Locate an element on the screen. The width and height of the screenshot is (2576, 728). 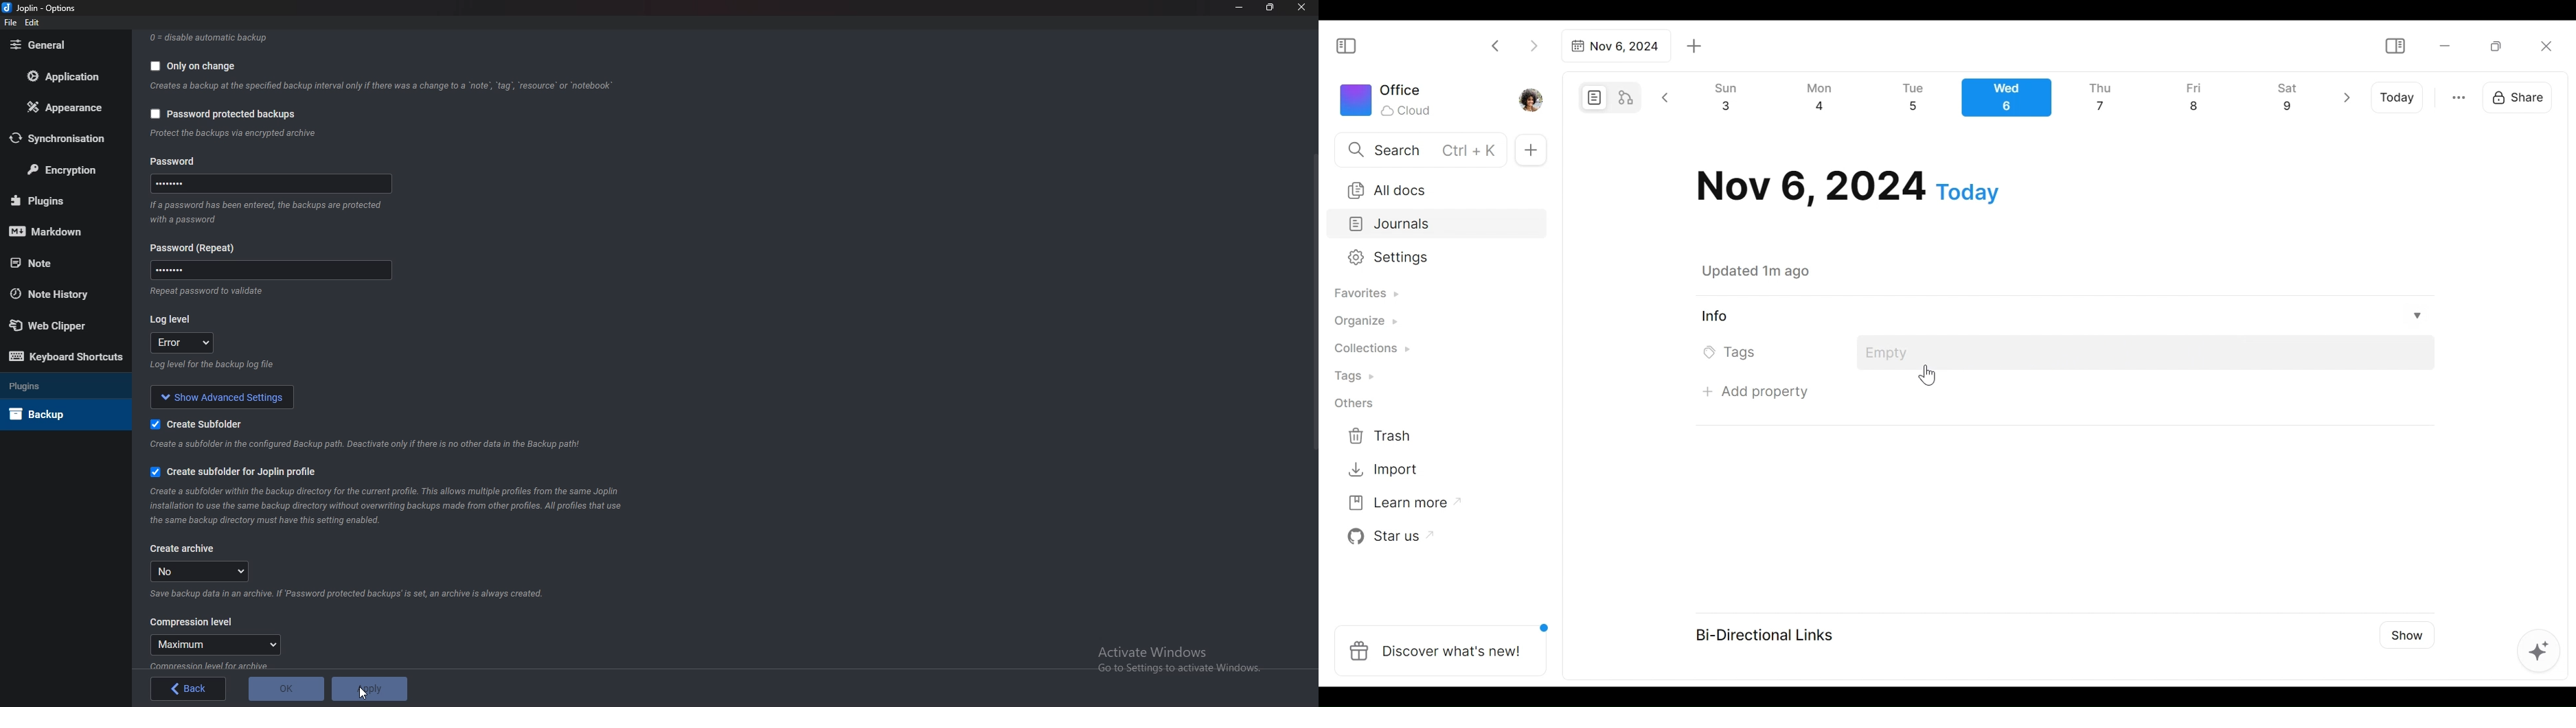
Learn more is located at coordinates (1398, 505).